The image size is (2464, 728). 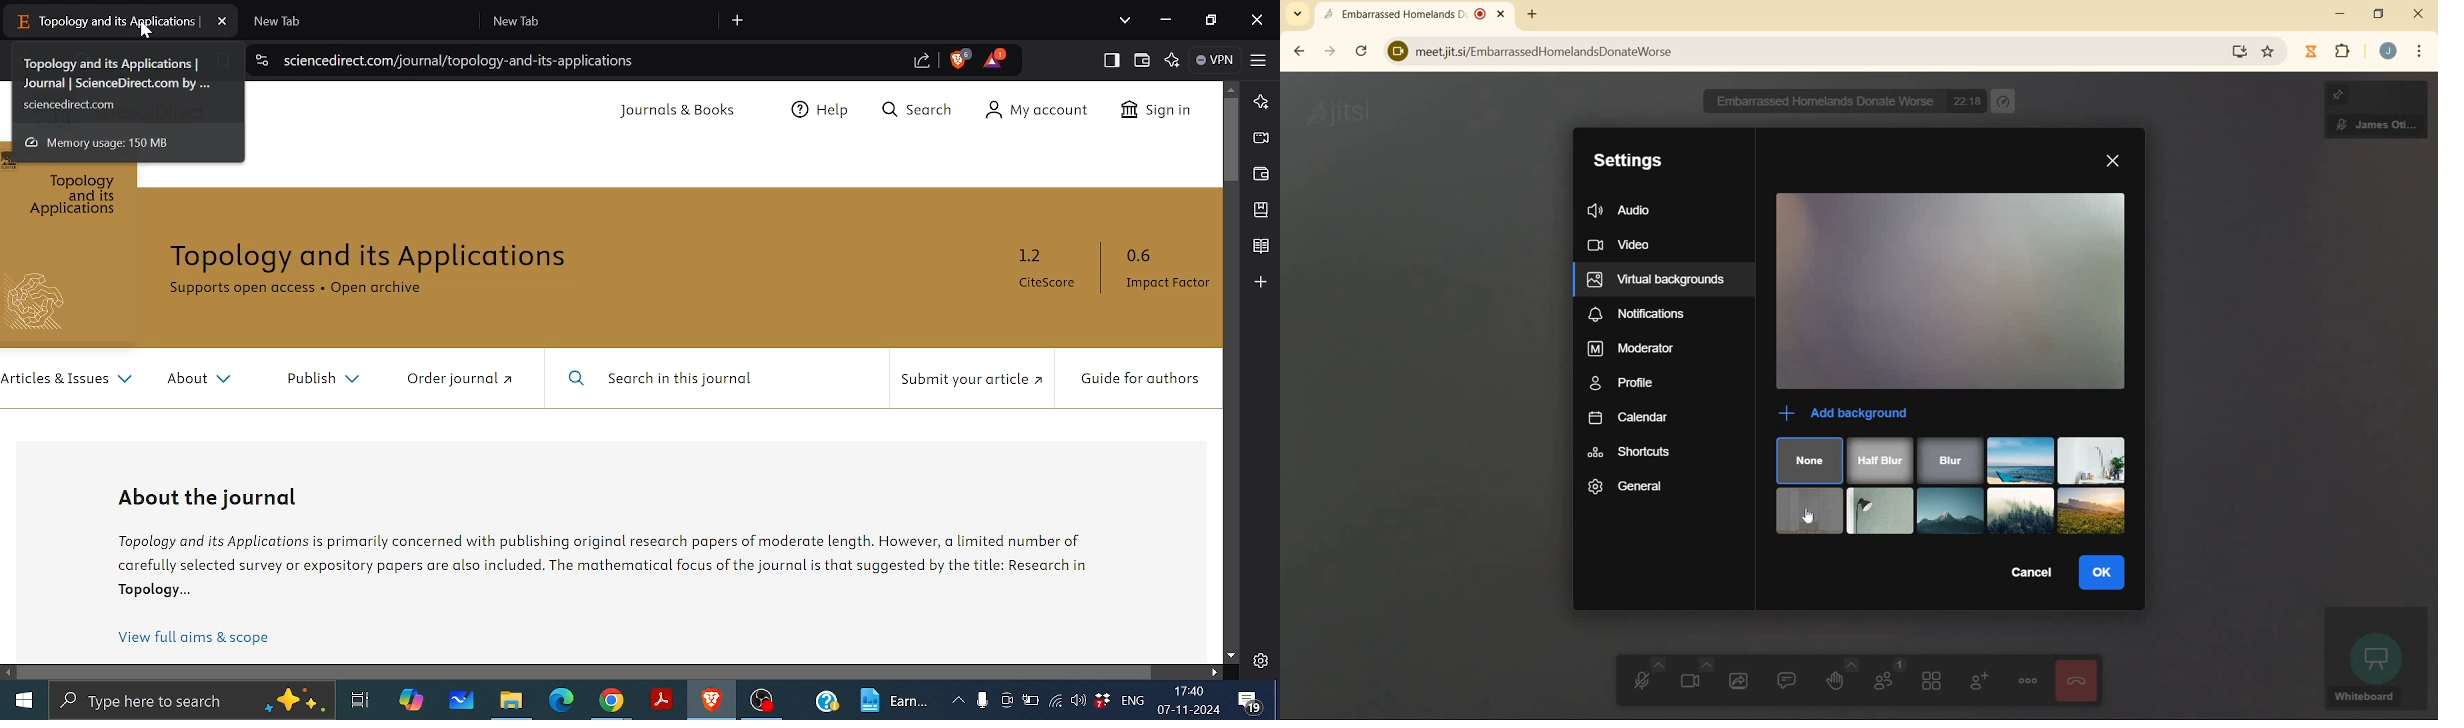 I want to click on virtual backgrounds, so click(x=1658, y=278).